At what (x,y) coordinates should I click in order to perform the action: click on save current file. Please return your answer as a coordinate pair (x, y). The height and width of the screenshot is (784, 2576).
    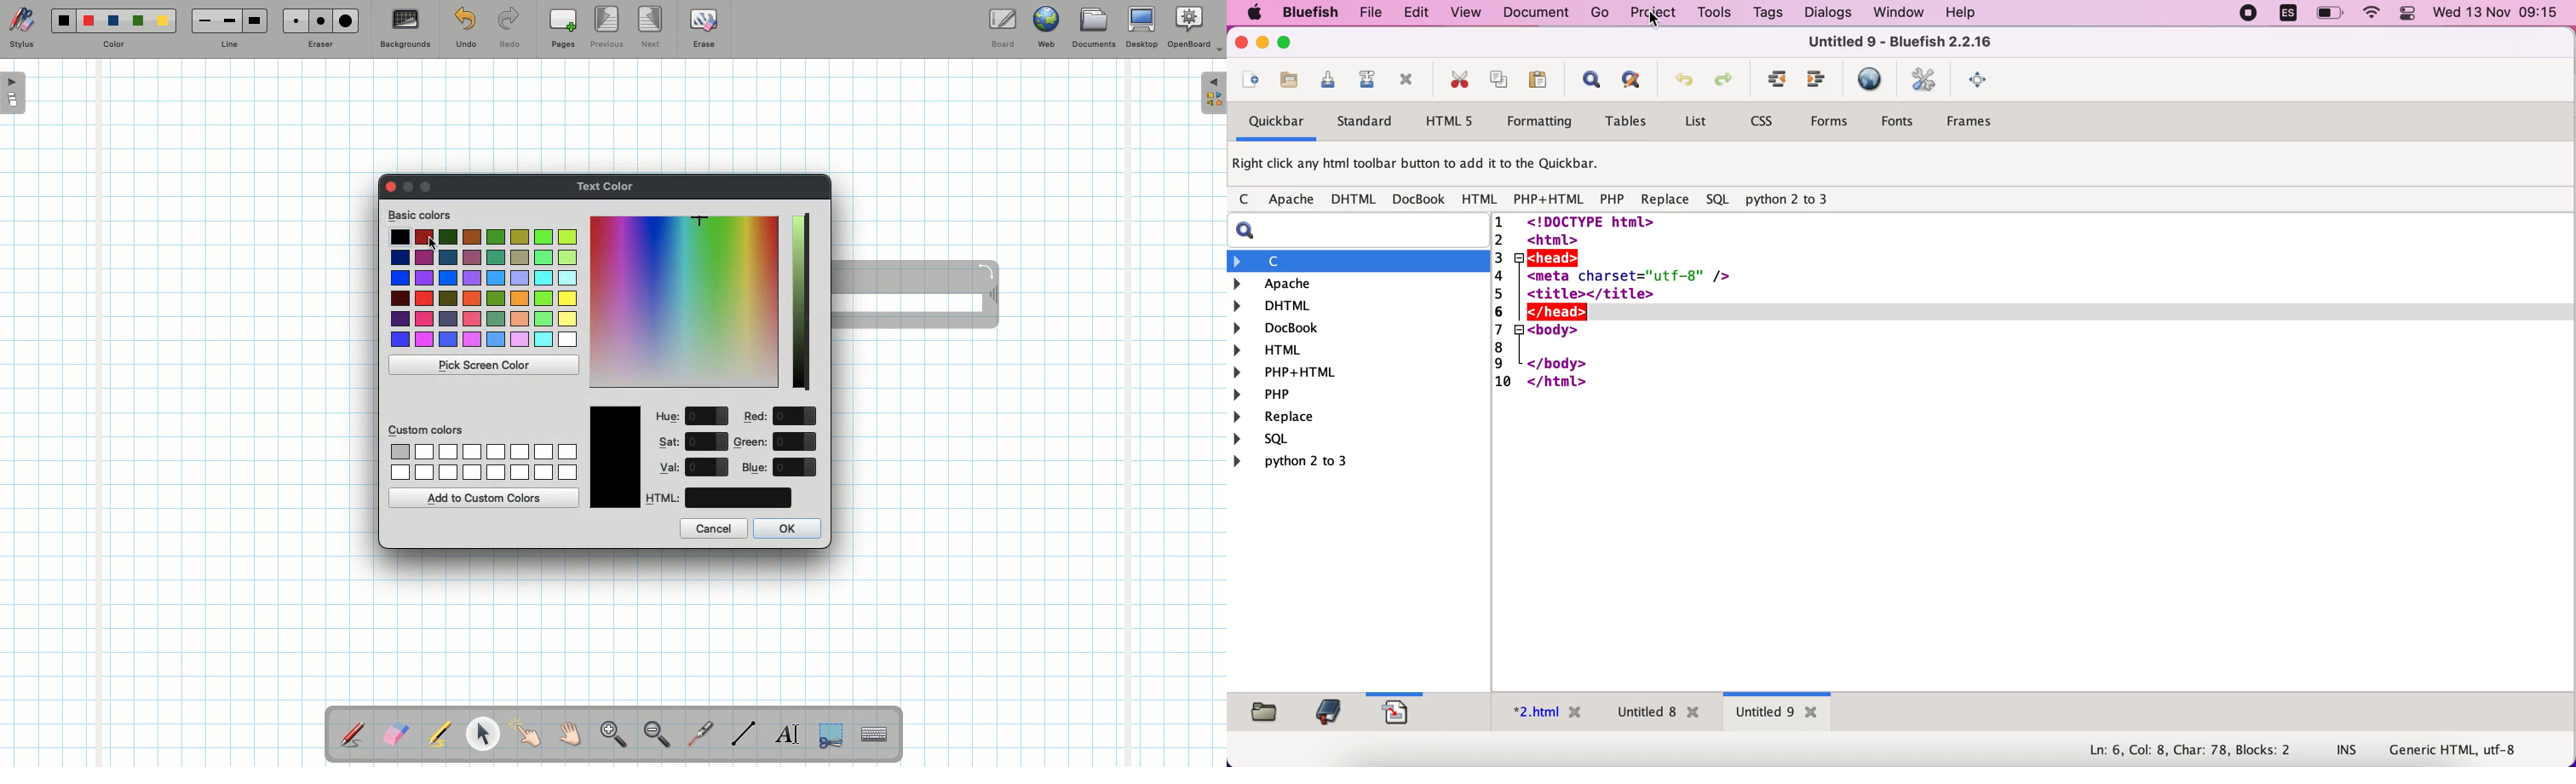
    Looking at the image, I should click on (1325, 83).